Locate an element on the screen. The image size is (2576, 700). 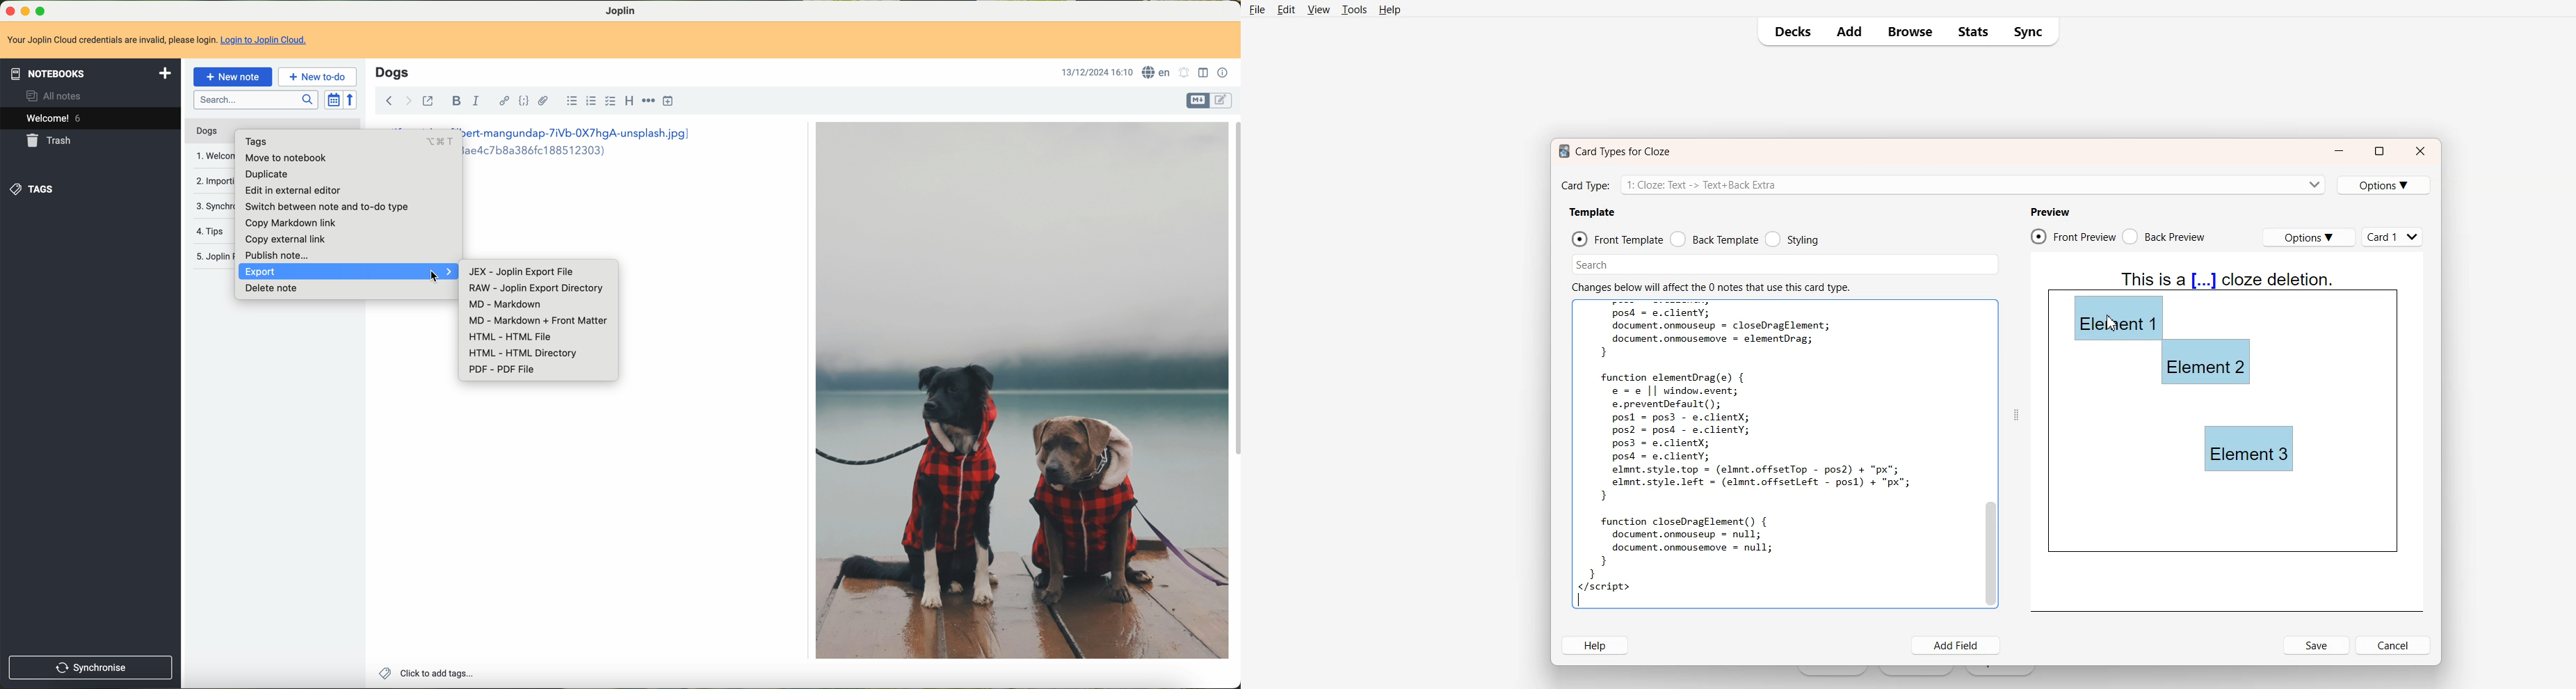
duplicate is located at coordinates (267, 174).